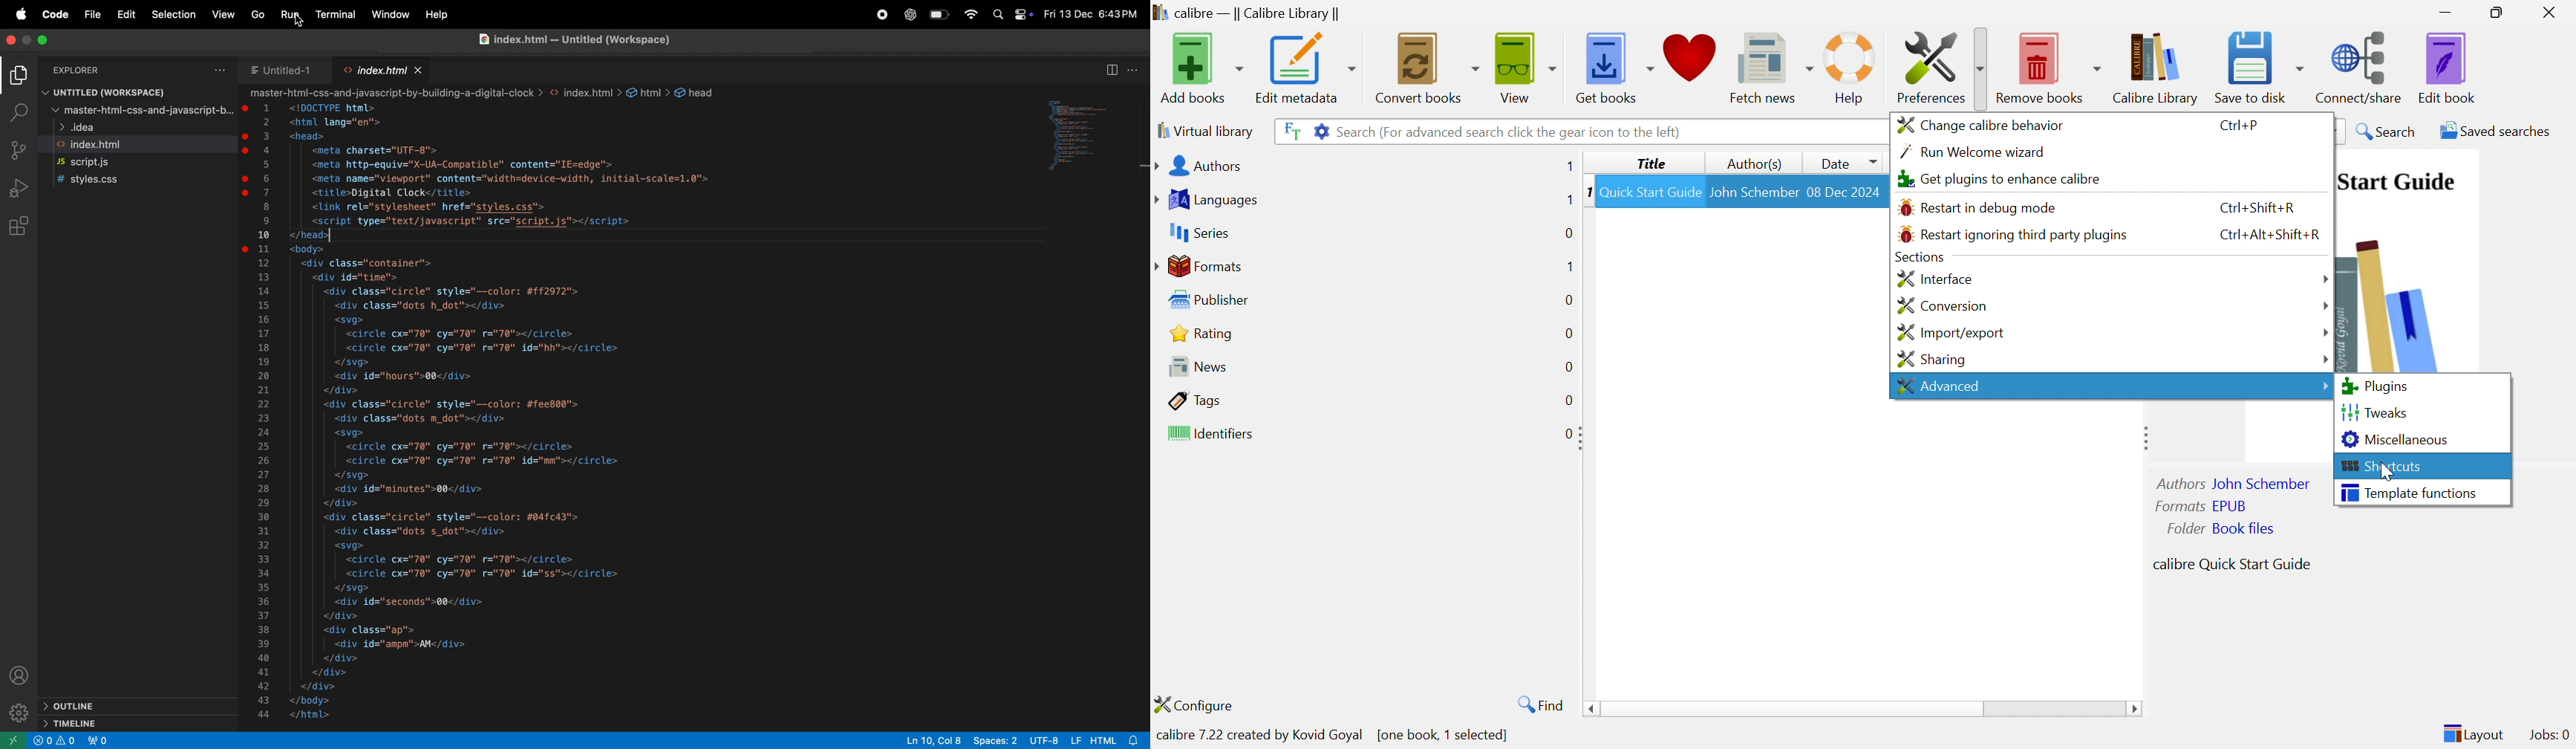 The height and width of the screenshot is (756, 2576). Describe the element at coordinates (1754, 190) in the screenshot. I see `John Schember` at that location.